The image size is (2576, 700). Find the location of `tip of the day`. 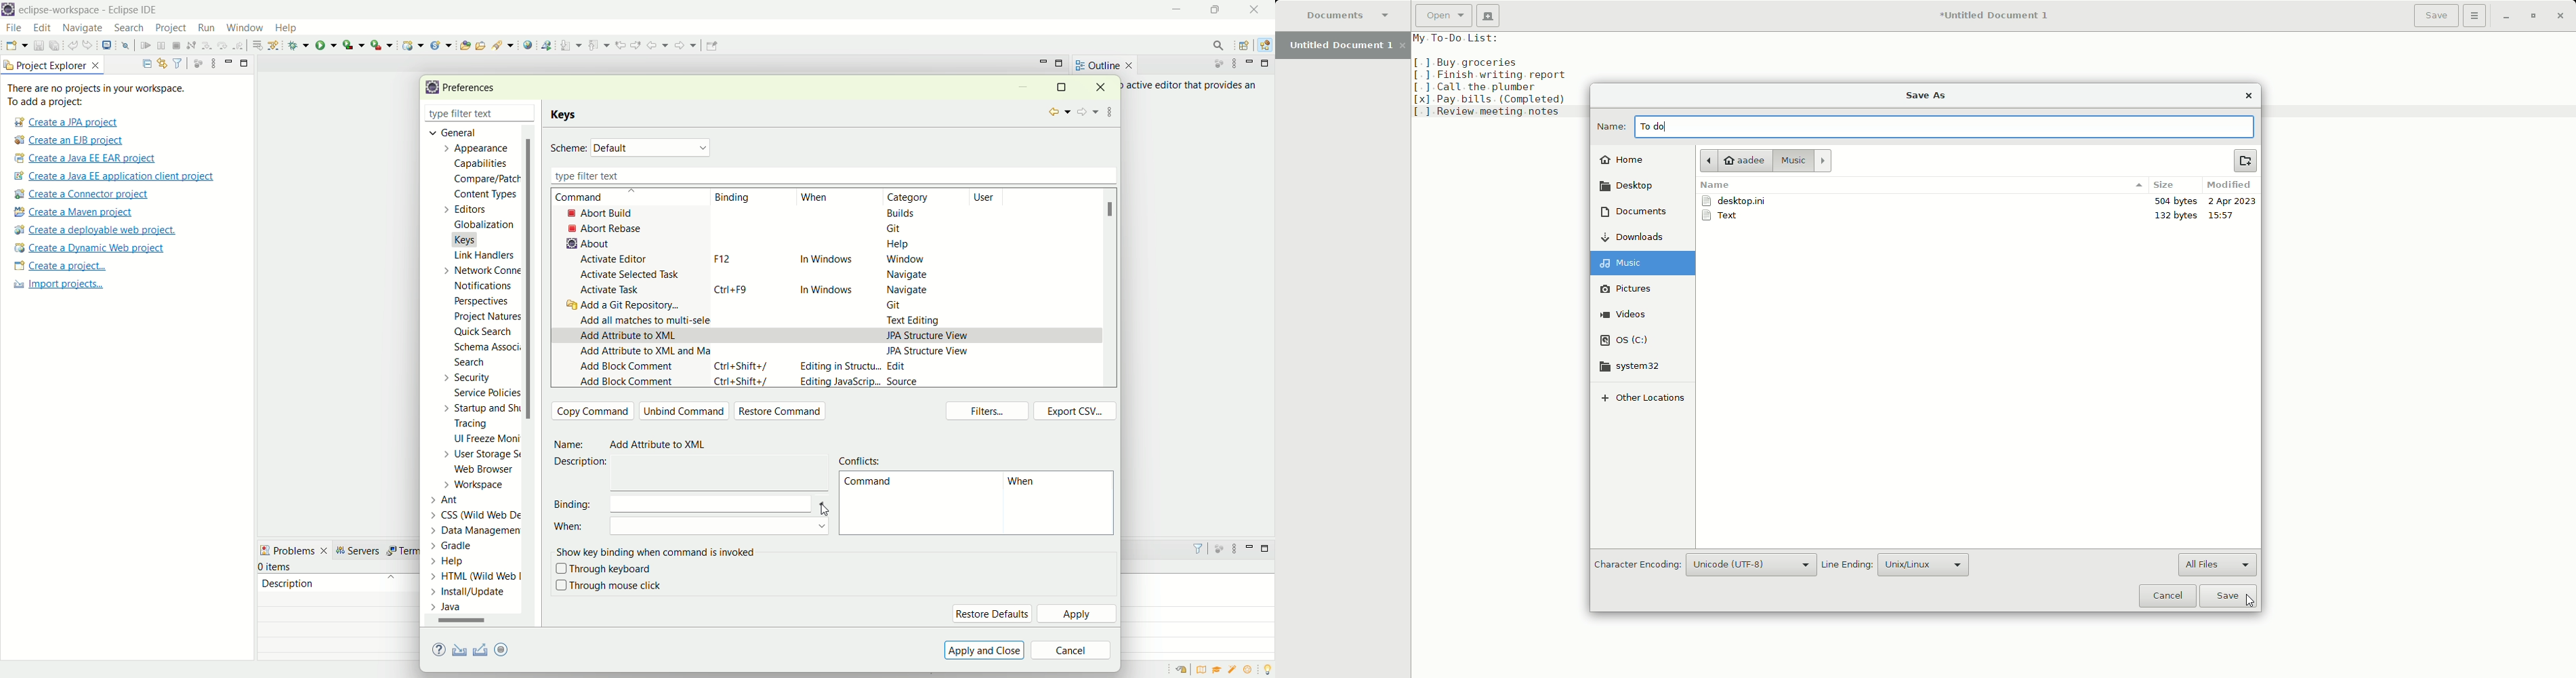

tip of the day is located at coordinates (1267, 668).